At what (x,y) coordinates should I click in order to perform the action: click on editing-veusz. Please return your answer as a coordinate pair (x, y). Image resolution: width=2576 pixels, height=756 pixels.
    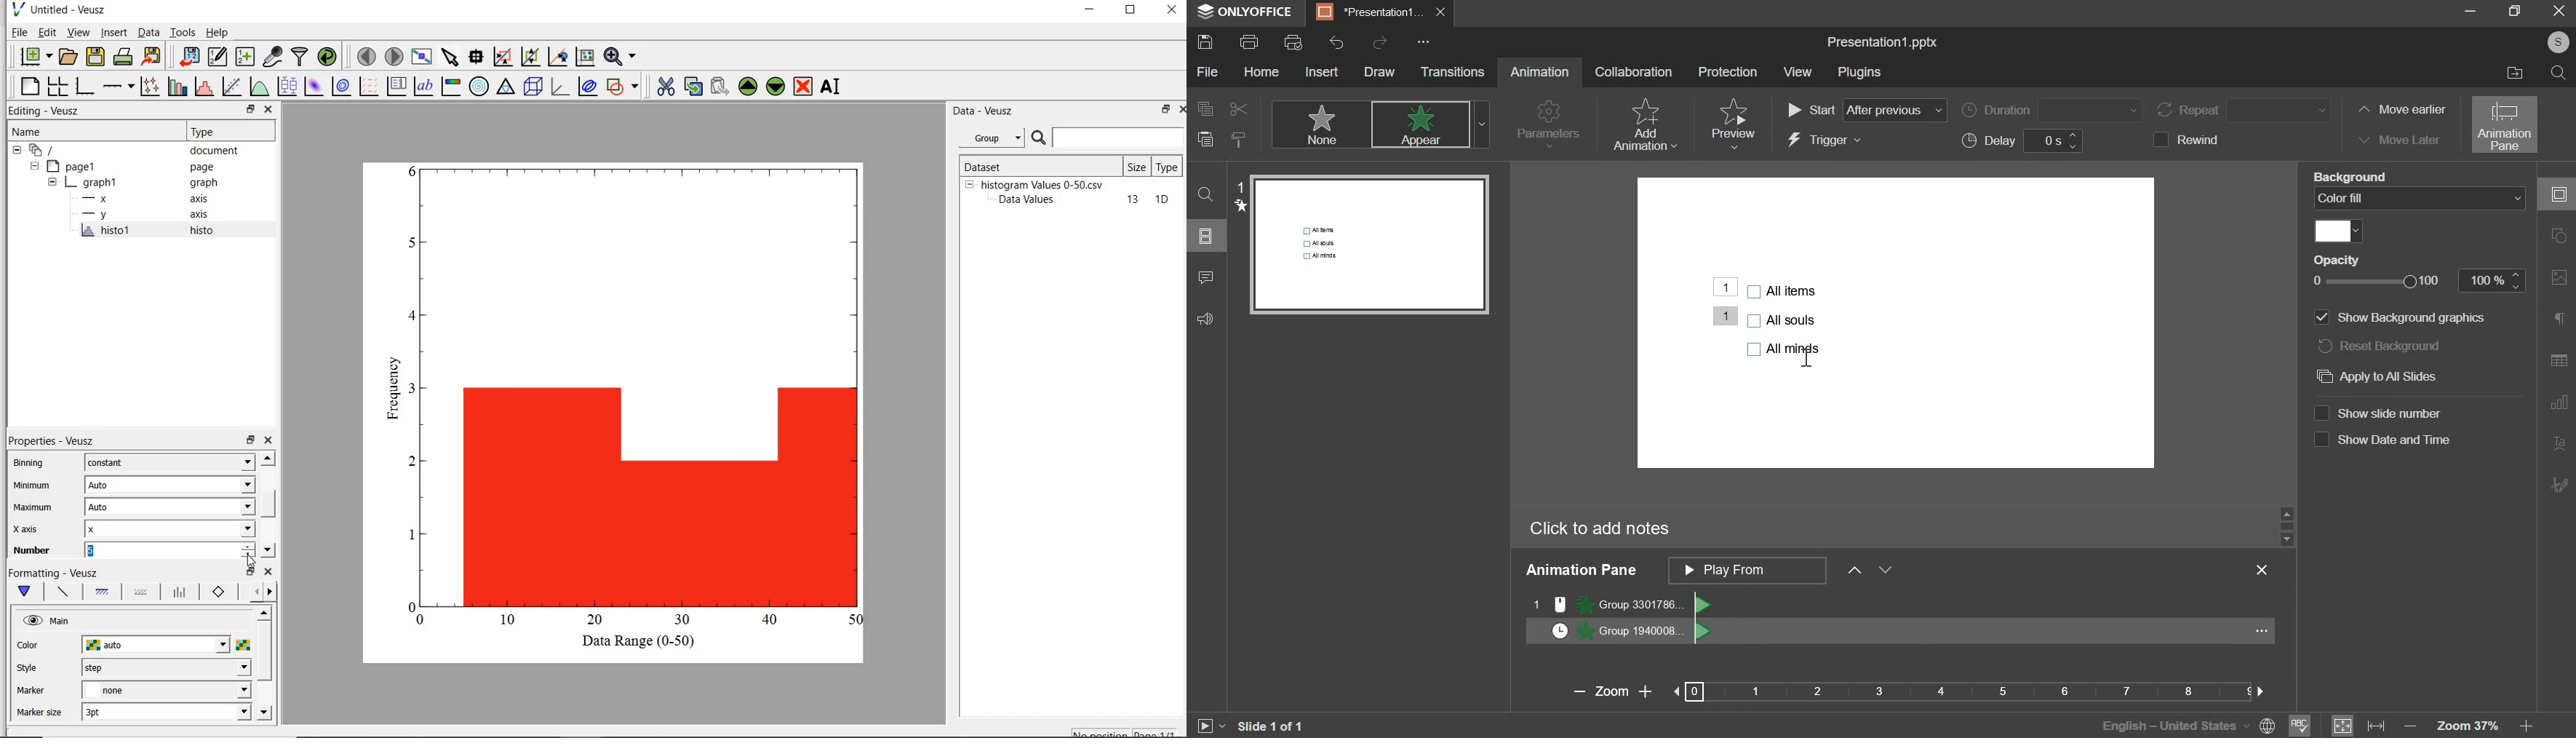
    Looking at the image, I should click on (45, 111).